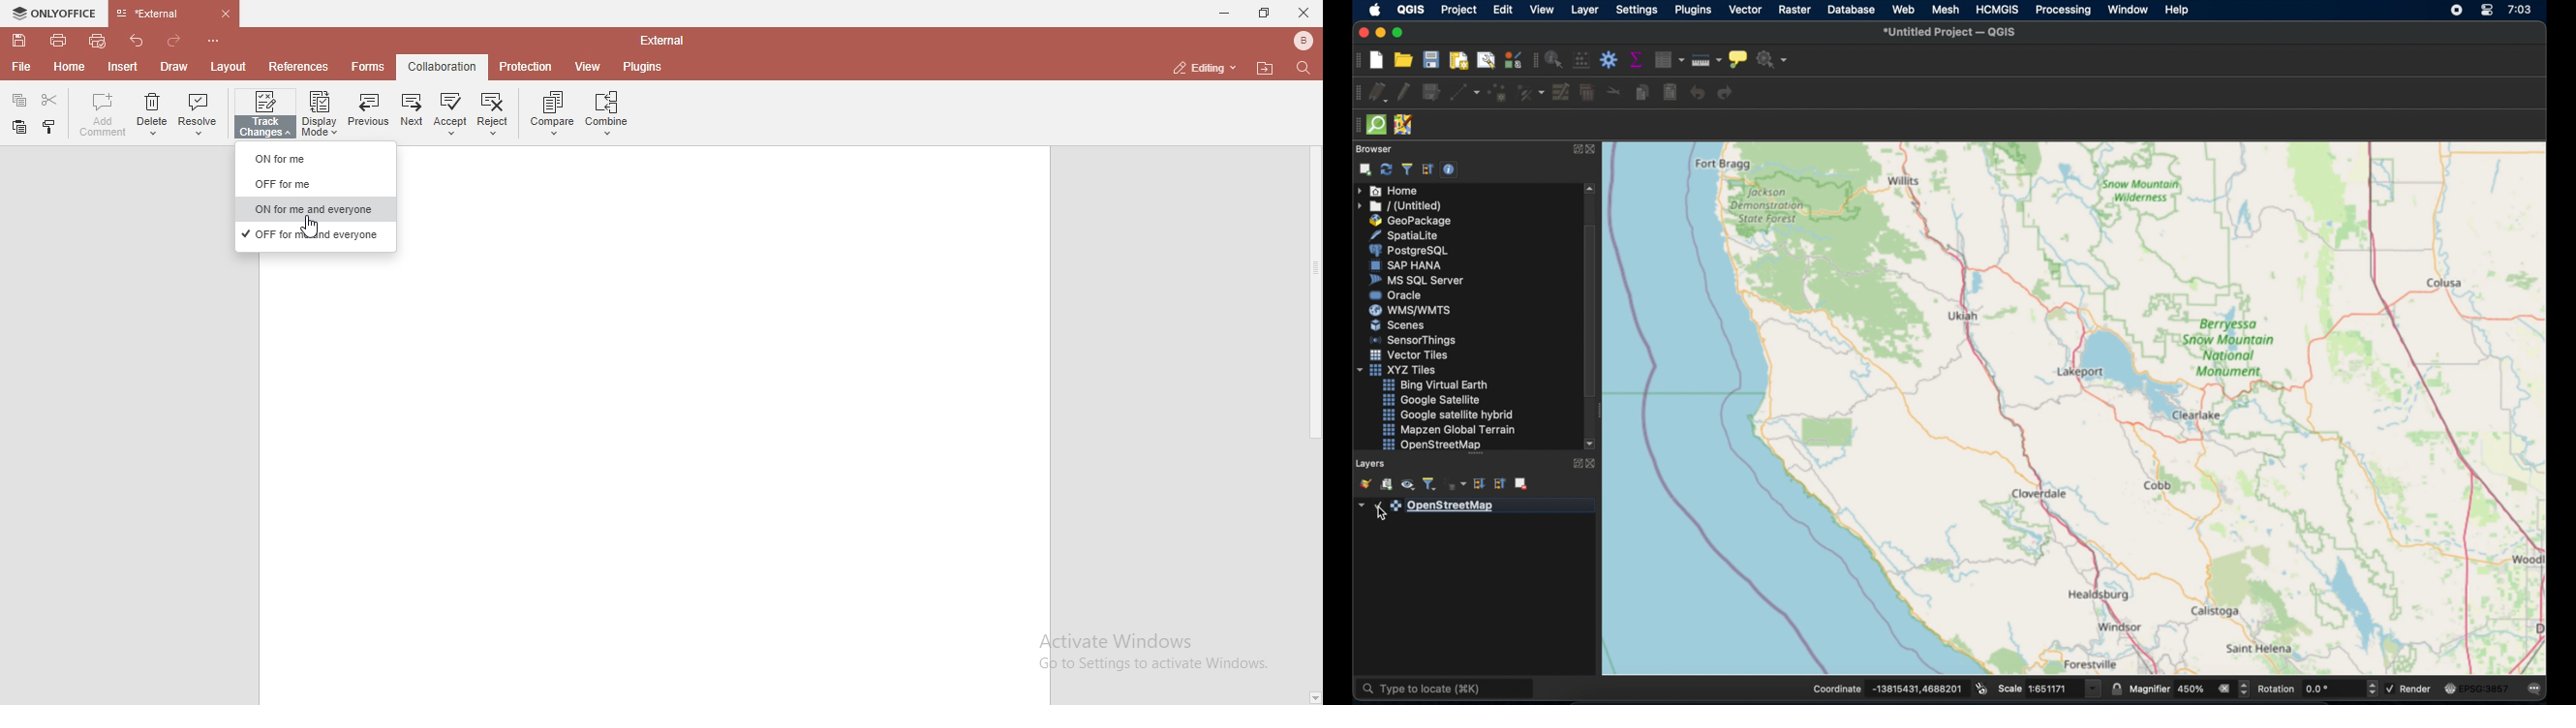  What do you see at coordinates (1428, 170) in the screenshot?
I see `collapse. all` at bounding box center [1428, 170].